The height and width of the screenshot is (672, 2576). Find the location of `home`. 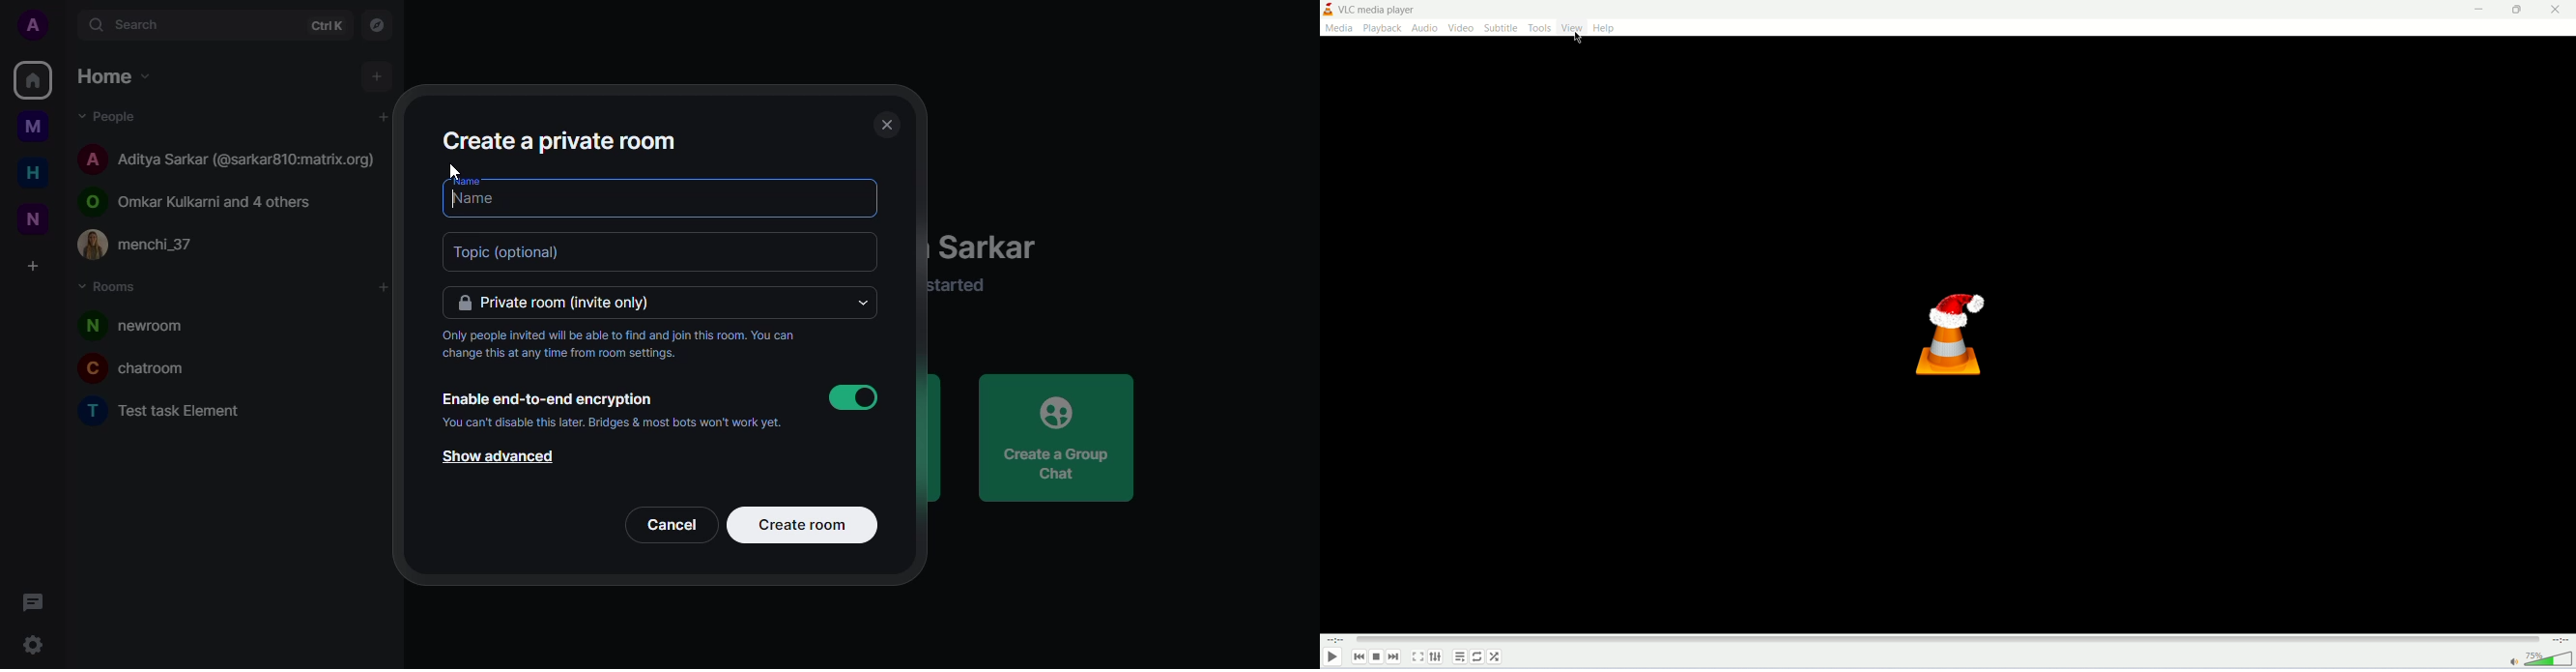

home is located at coordinates (33, 82).